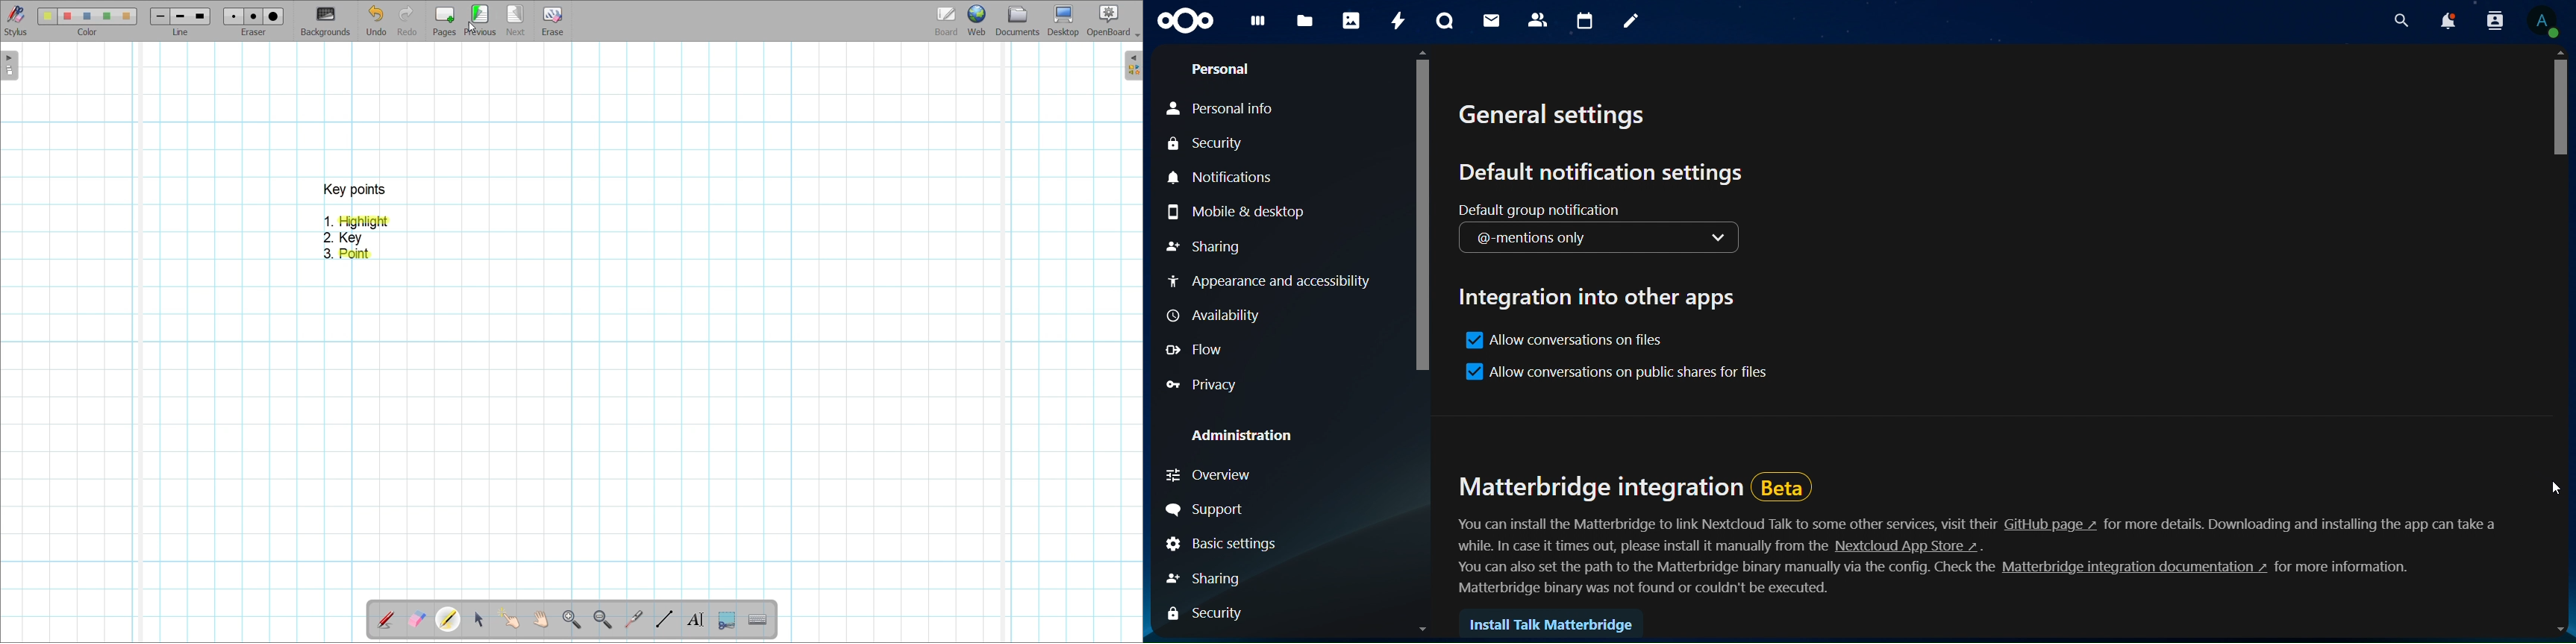  I want to click on sharing, so click(1207, 250).